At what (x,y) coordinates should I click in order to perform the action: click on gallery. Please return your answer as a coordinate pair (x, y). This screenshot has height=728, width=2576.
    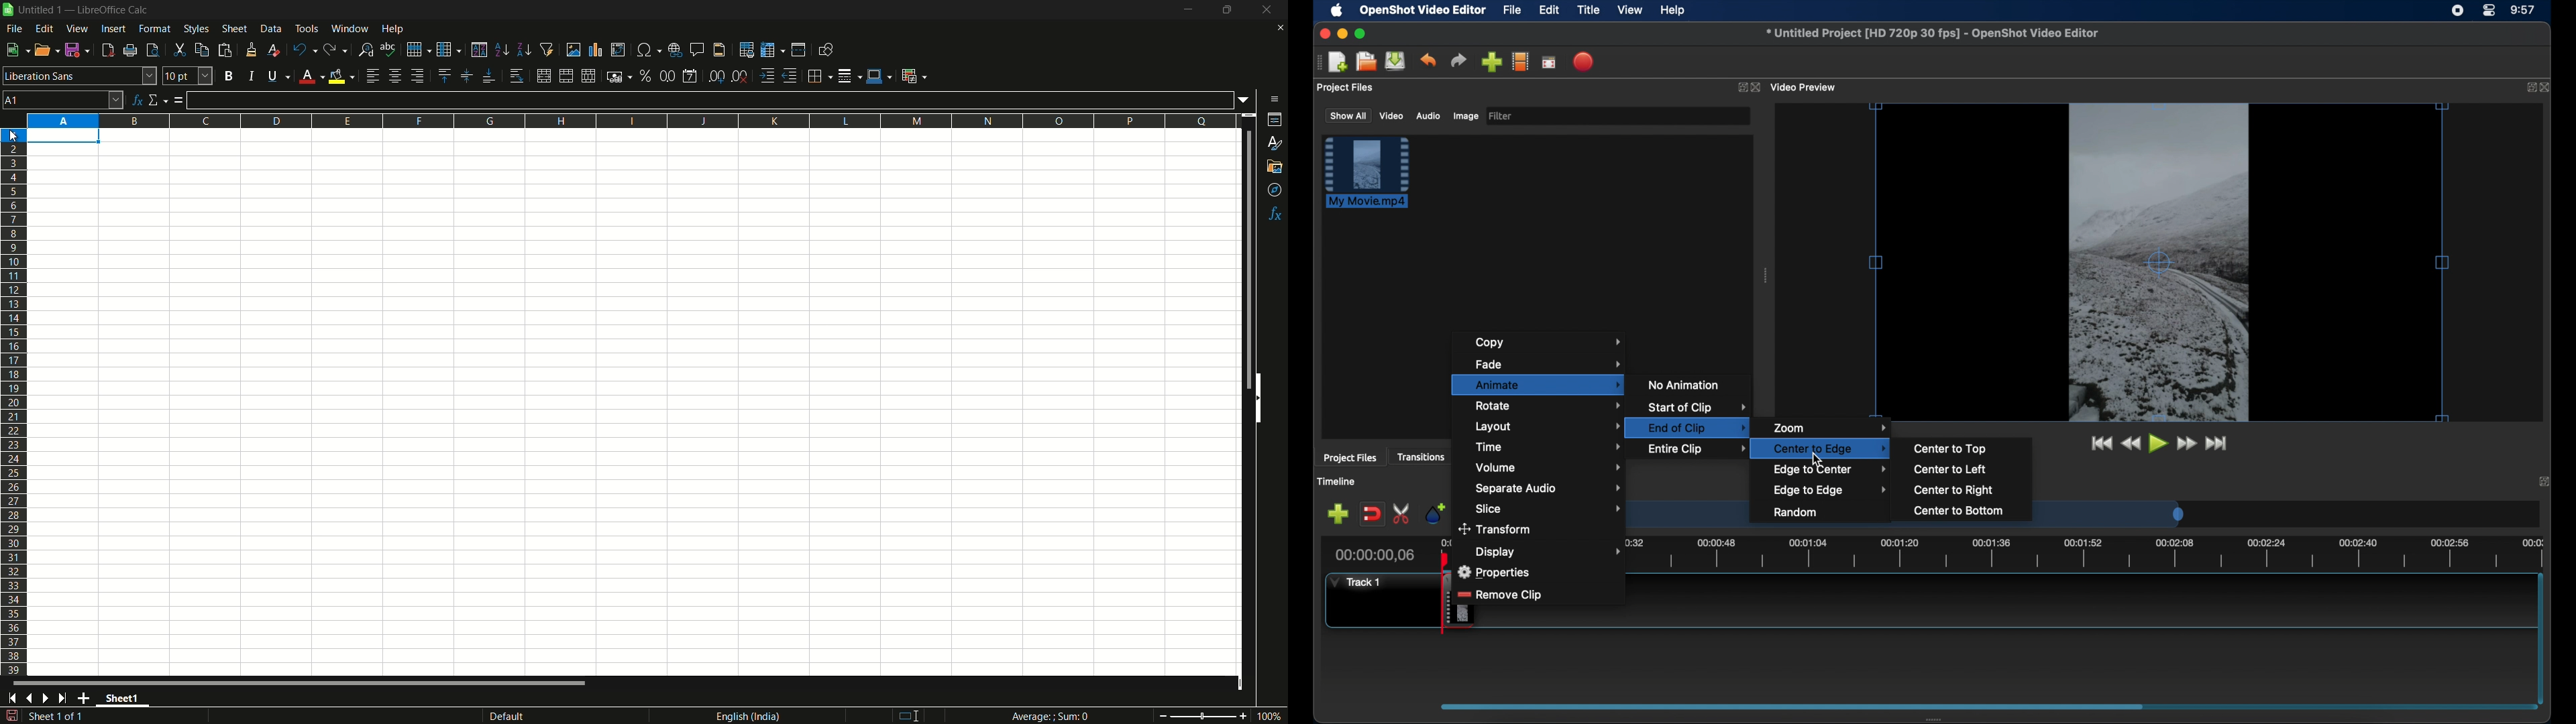
    Looking at the image, I should click on (1275, 166).